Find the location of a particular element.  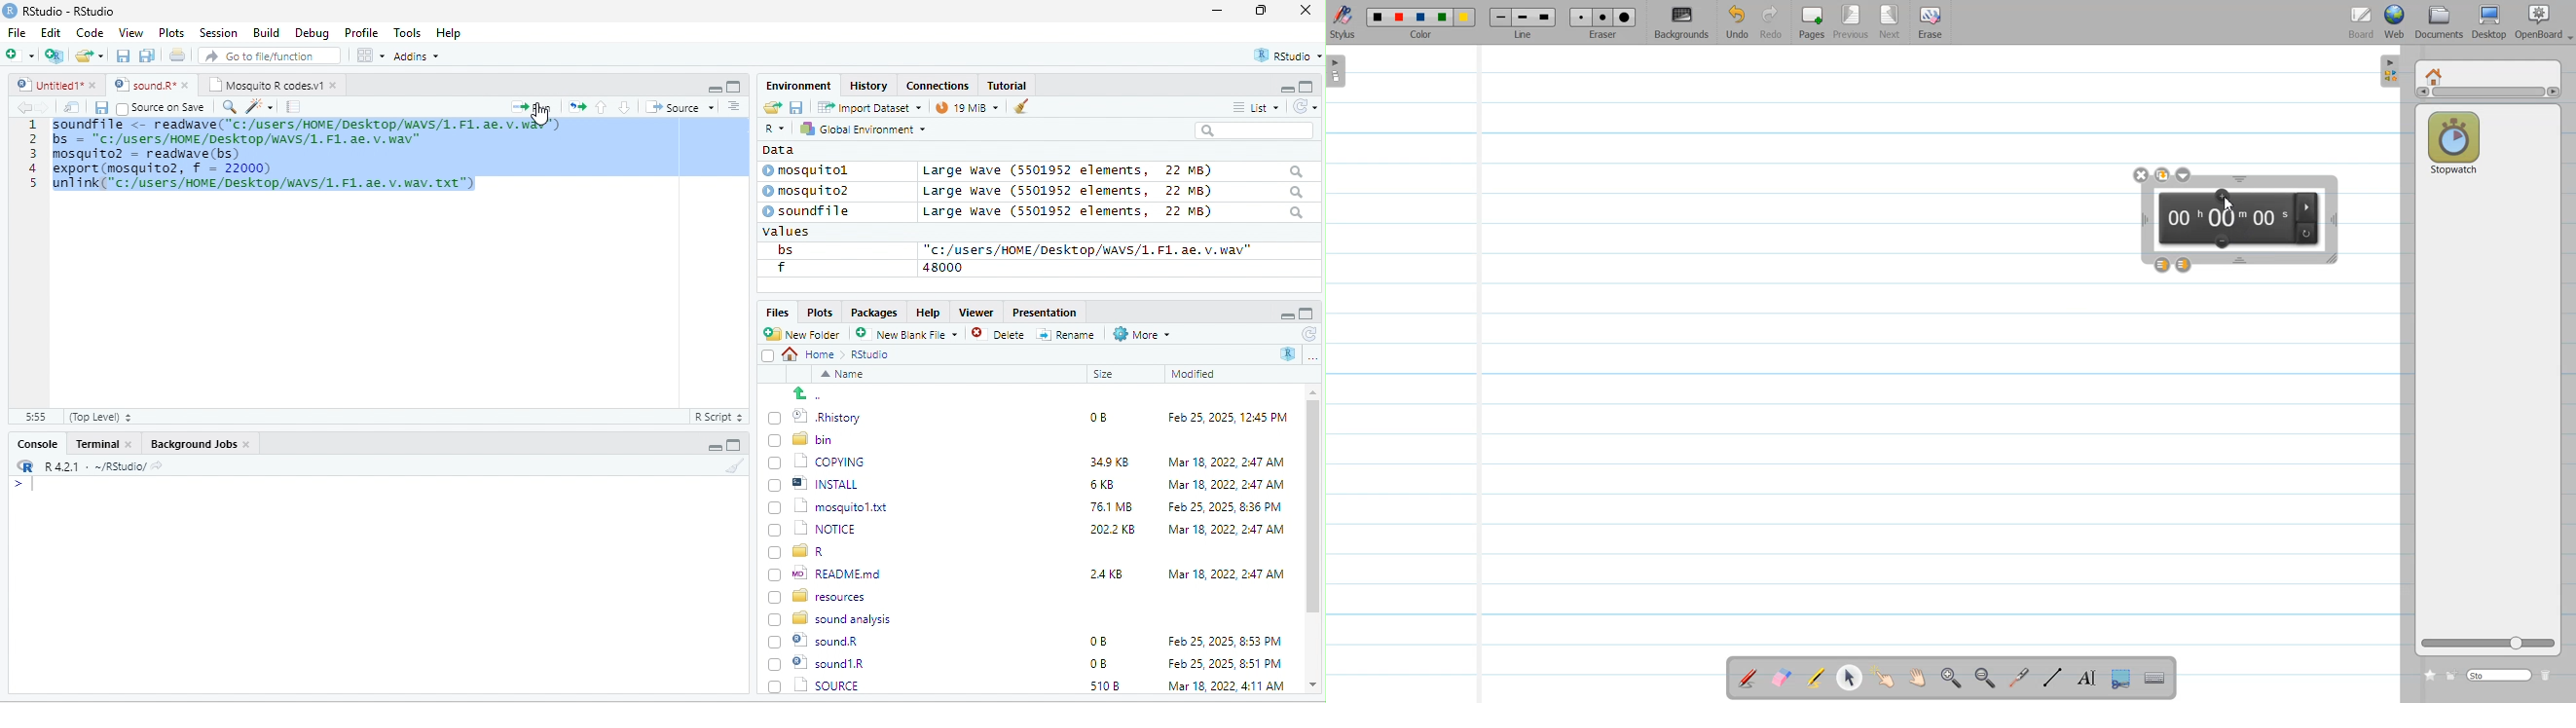

Presentation is located at coordinates (1043, 312).